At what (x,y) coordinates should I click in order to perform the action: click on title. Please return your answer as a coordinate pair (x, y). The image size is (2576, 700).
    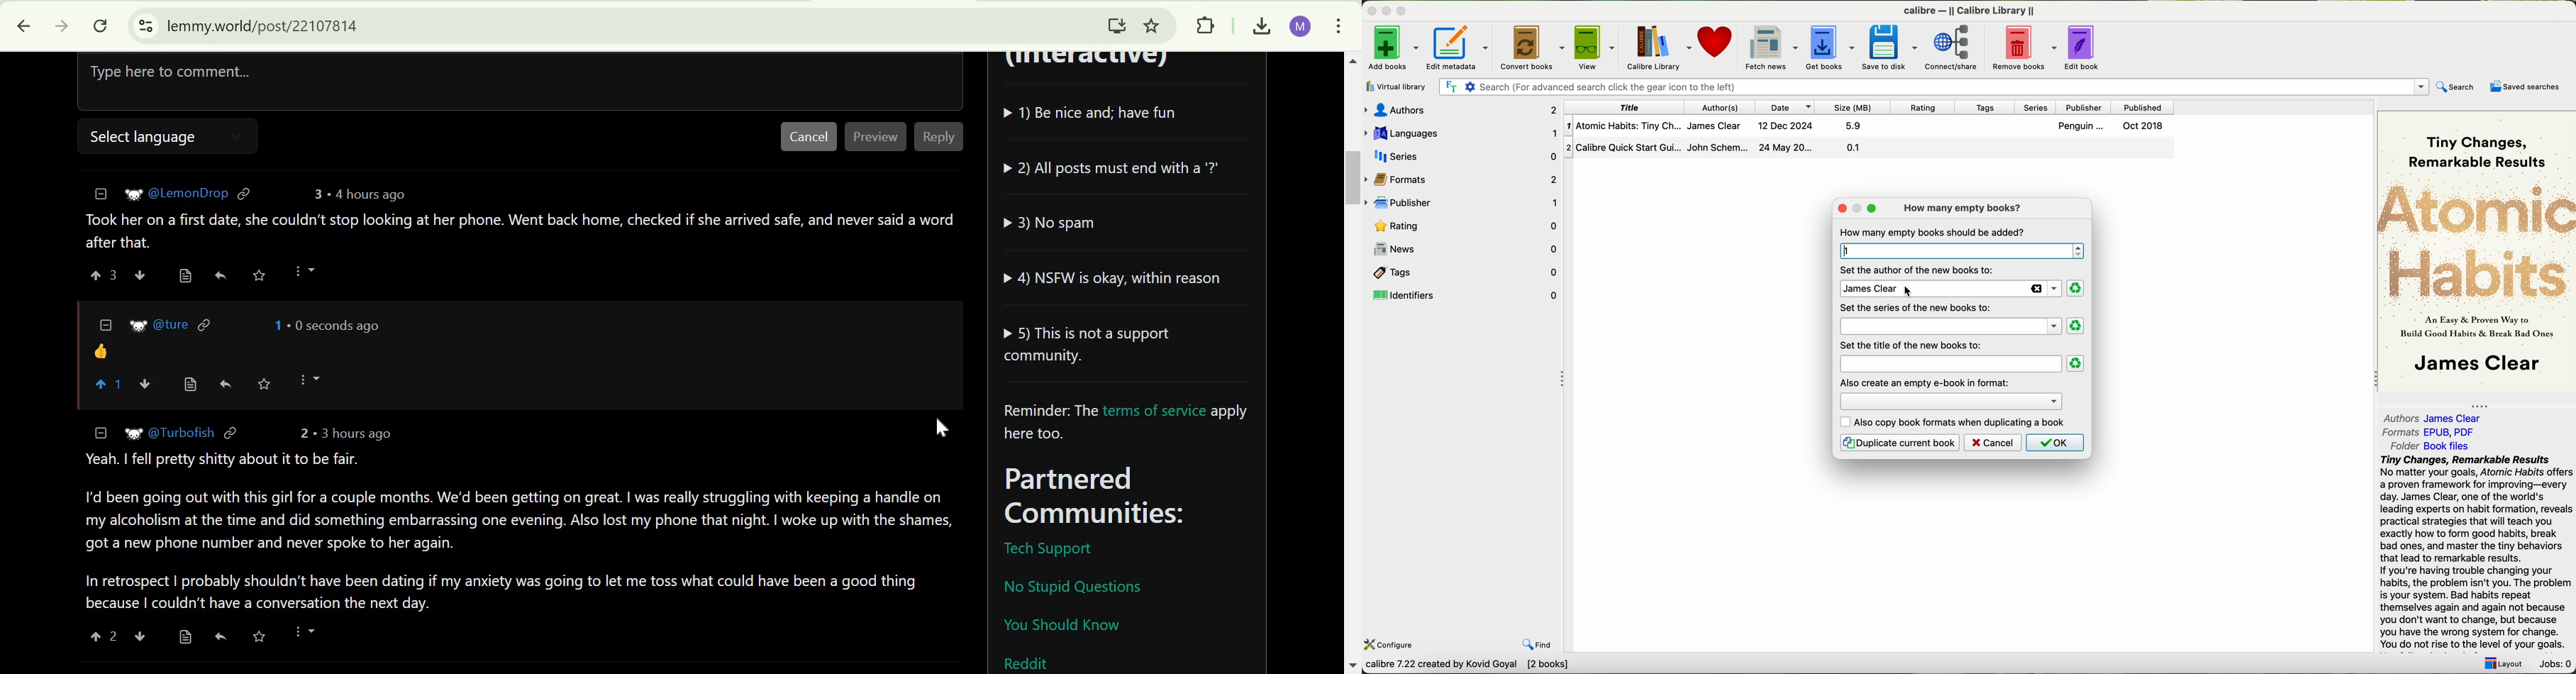
    Looking at the image, I should click on (1949, 363).